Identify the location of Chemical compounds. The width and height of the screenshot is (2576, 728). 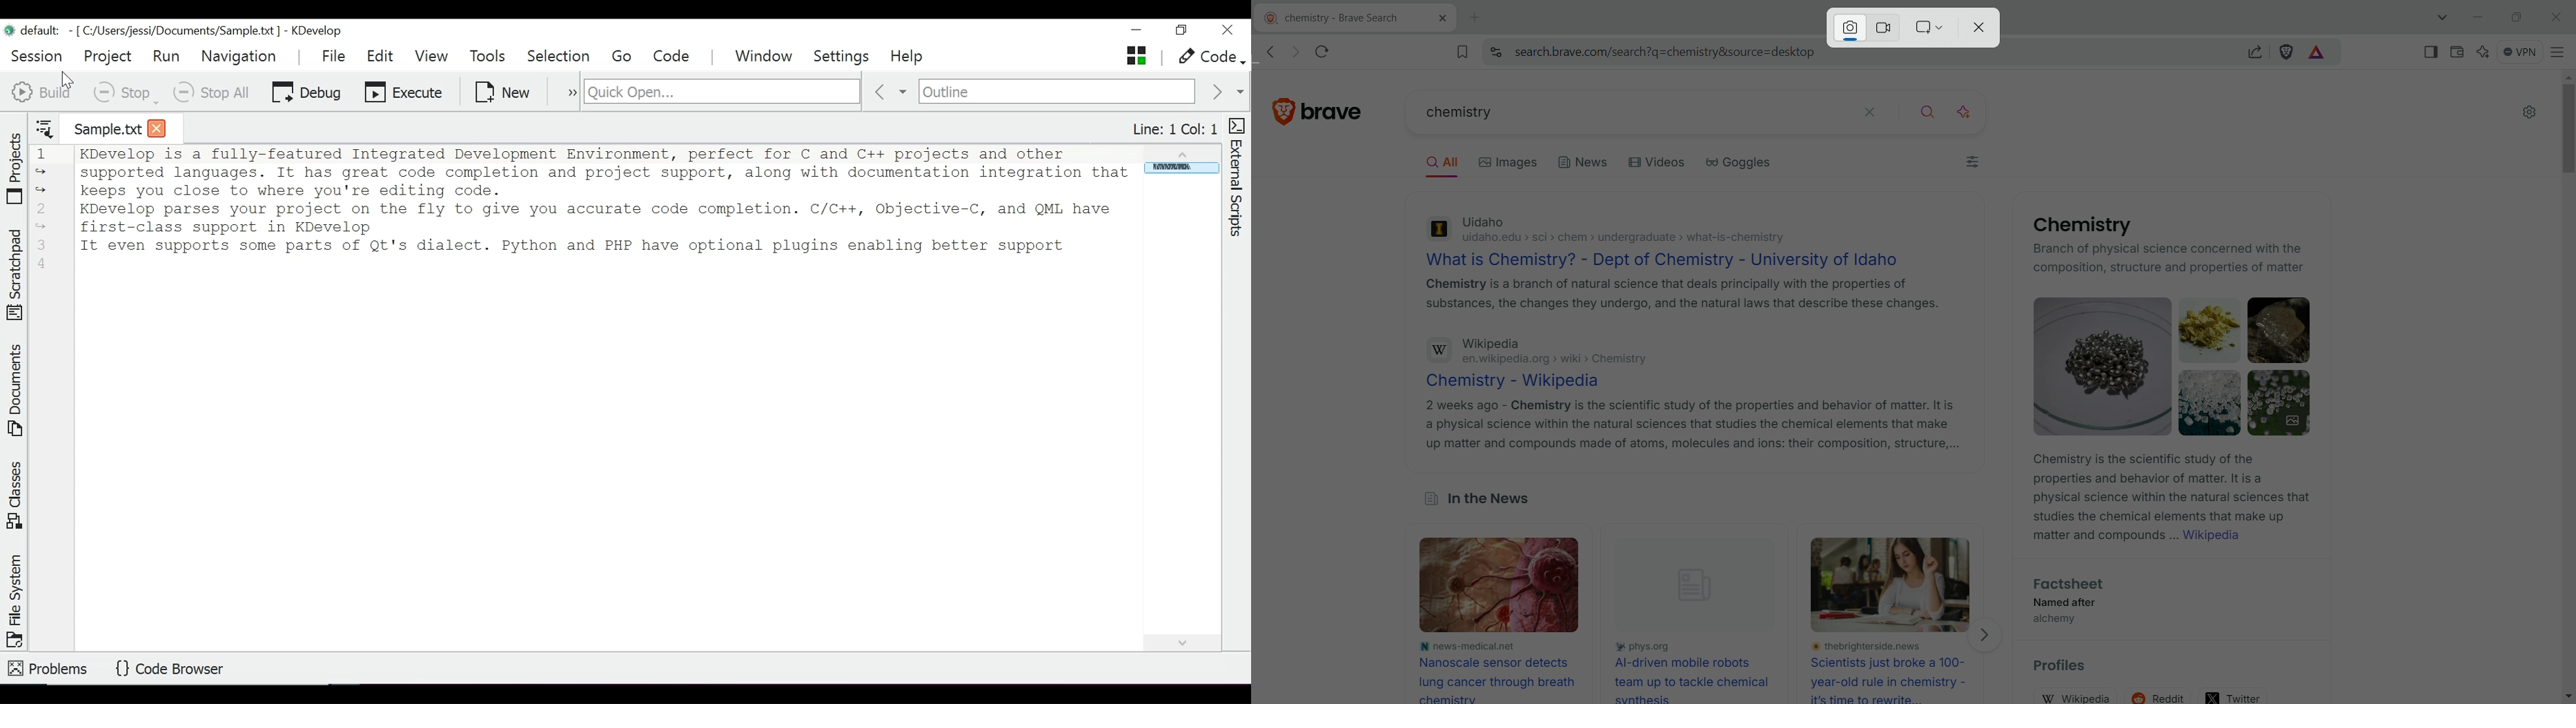
(2175, 366).